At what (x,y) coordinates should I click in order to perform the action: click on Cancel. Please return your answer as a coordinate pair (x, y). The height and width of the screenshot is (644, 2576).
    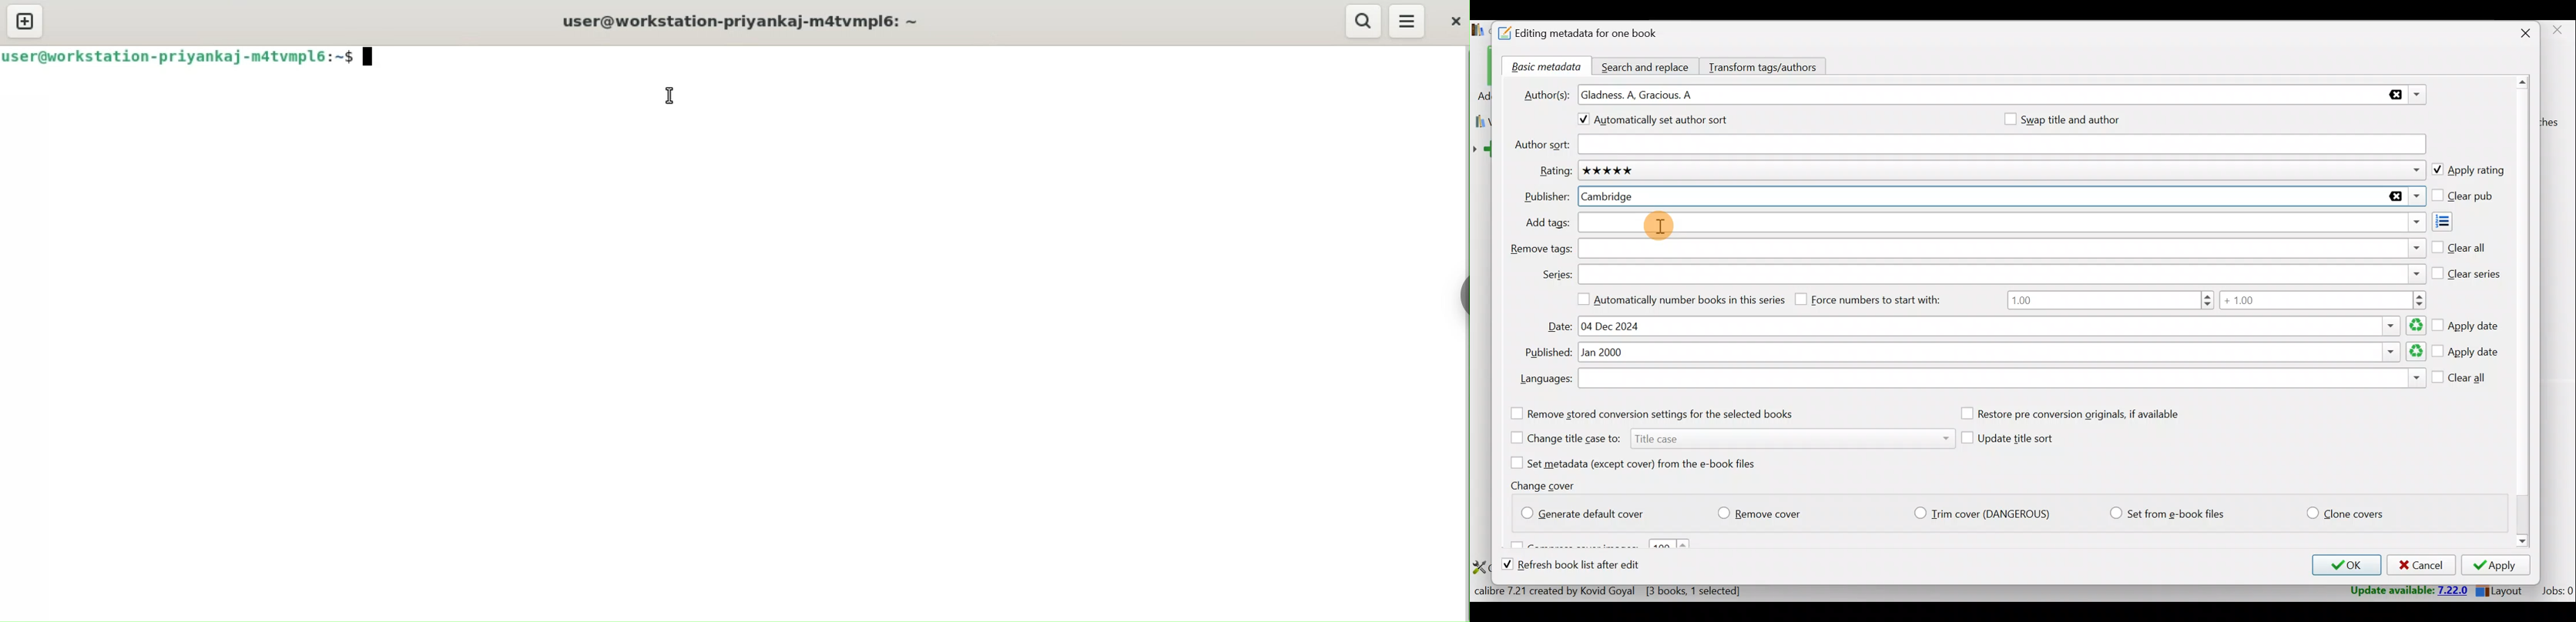
    Looking at the image, I should click on (2420, 566).